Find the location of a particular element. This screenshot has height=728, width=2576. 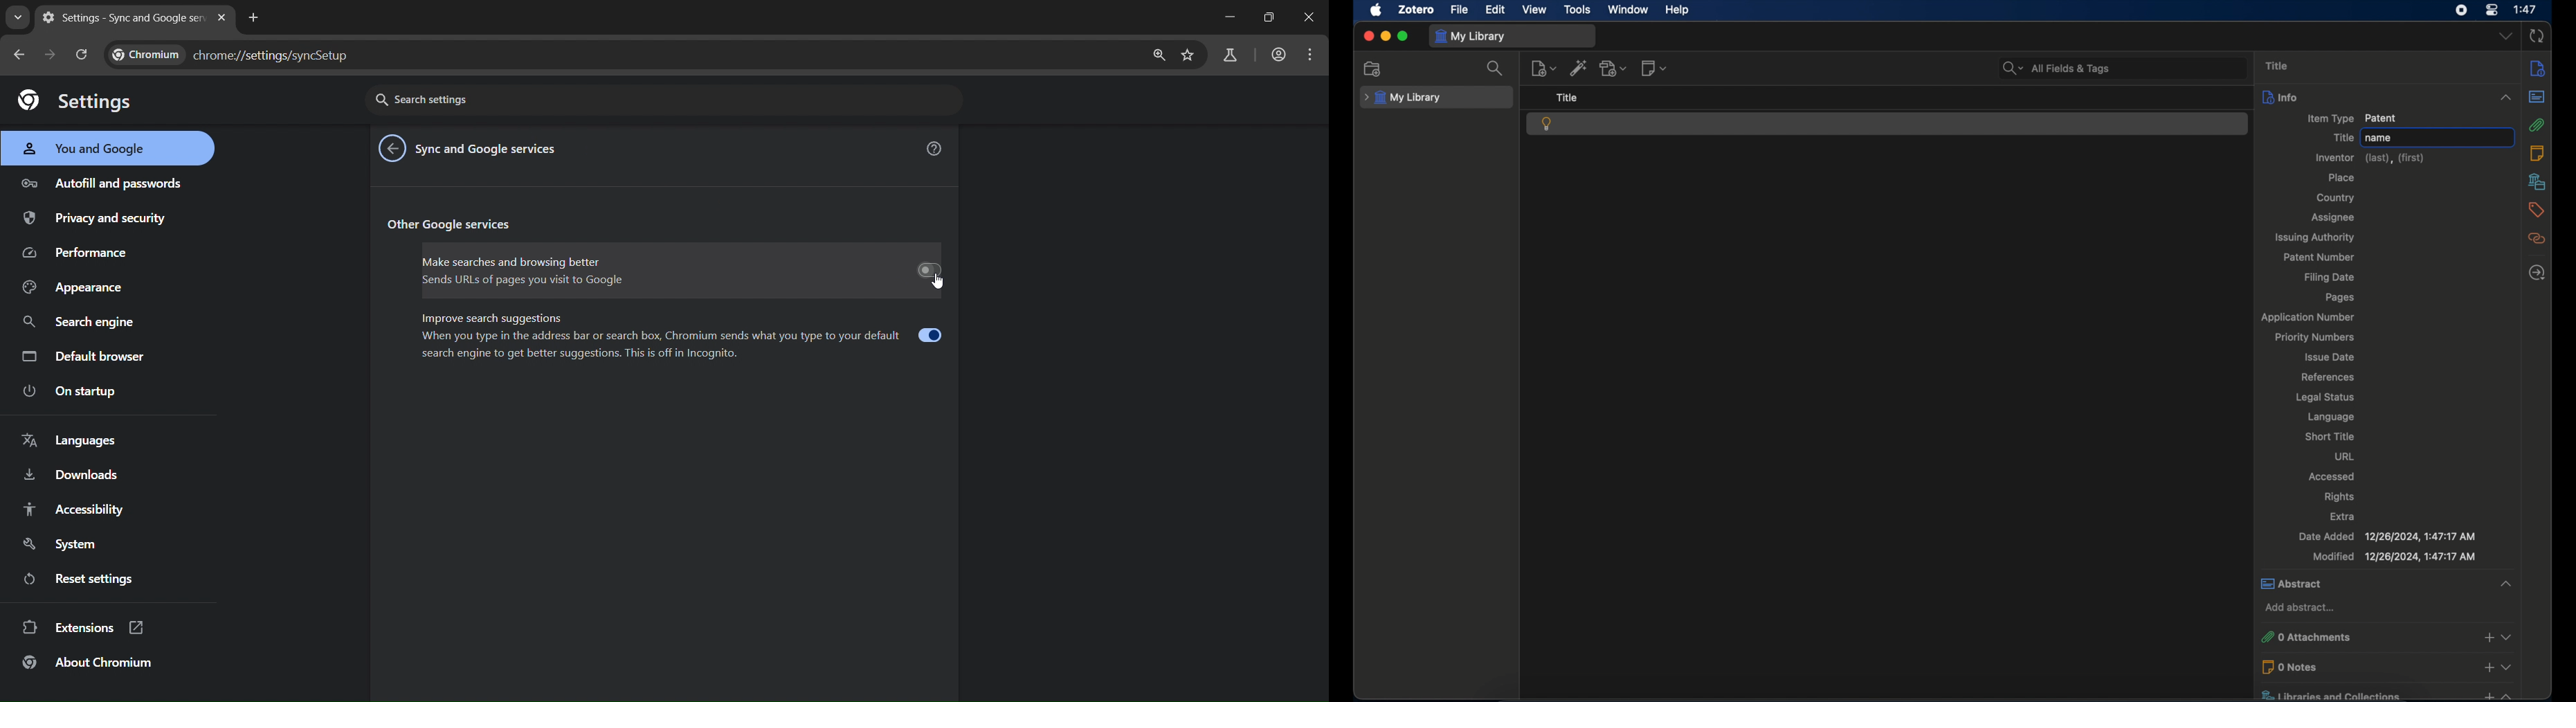

close is located at coordinates (1368, 35).